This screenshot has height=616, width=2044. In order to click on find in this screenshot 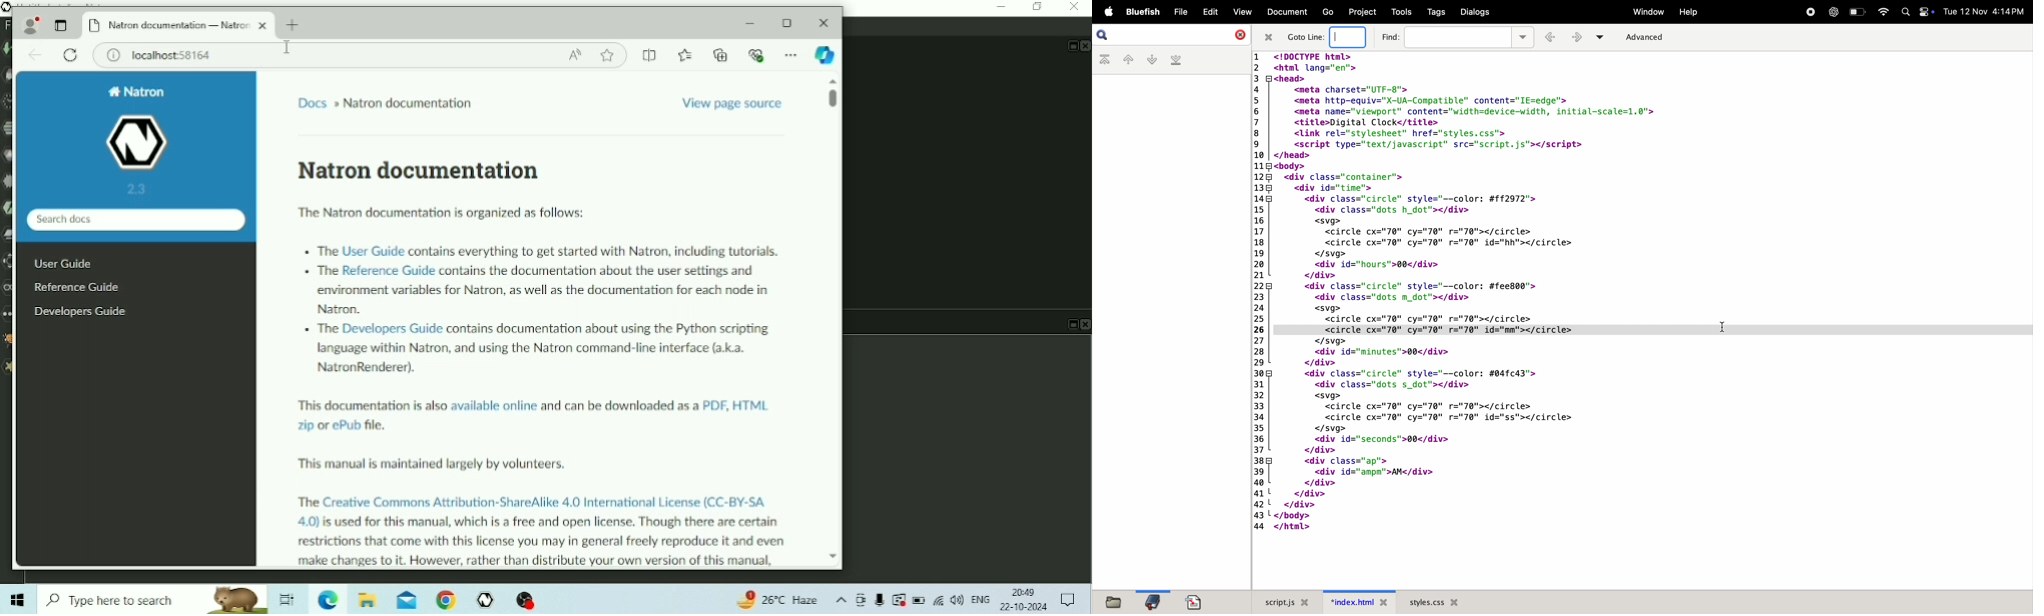, I will do `click(1390, 36)`.